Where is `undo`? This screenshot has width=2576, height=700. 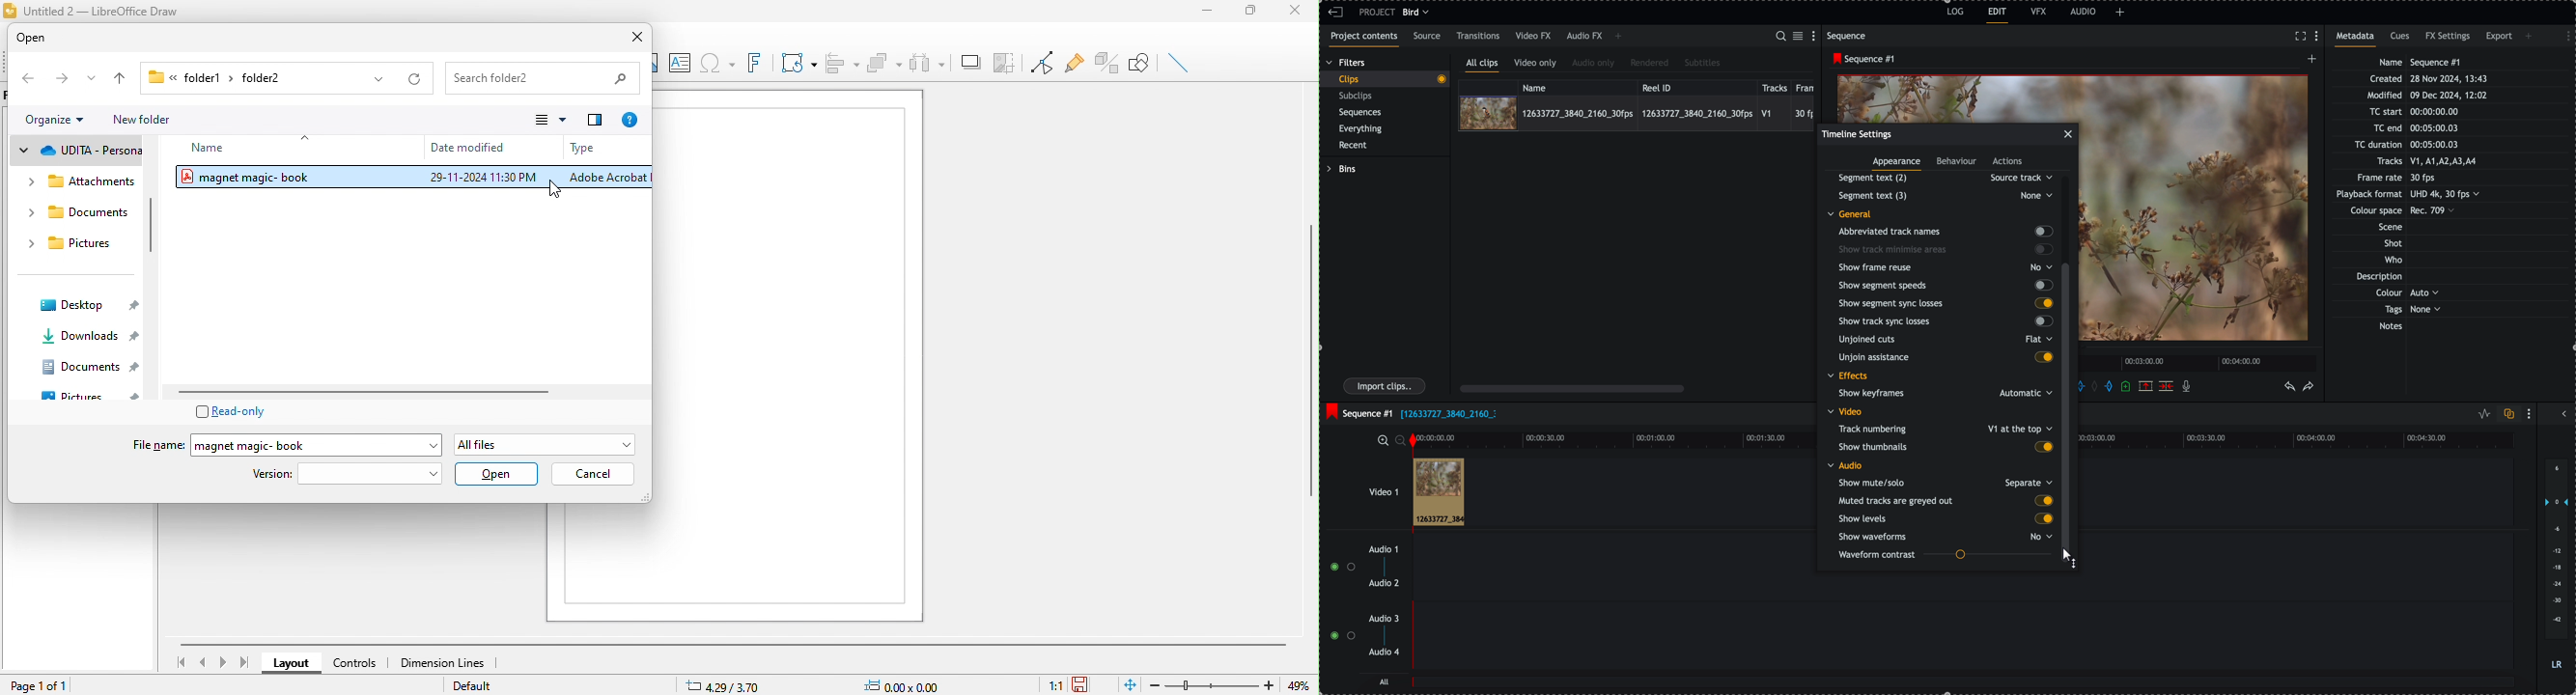 undo is located at coordinates (2291, 387).